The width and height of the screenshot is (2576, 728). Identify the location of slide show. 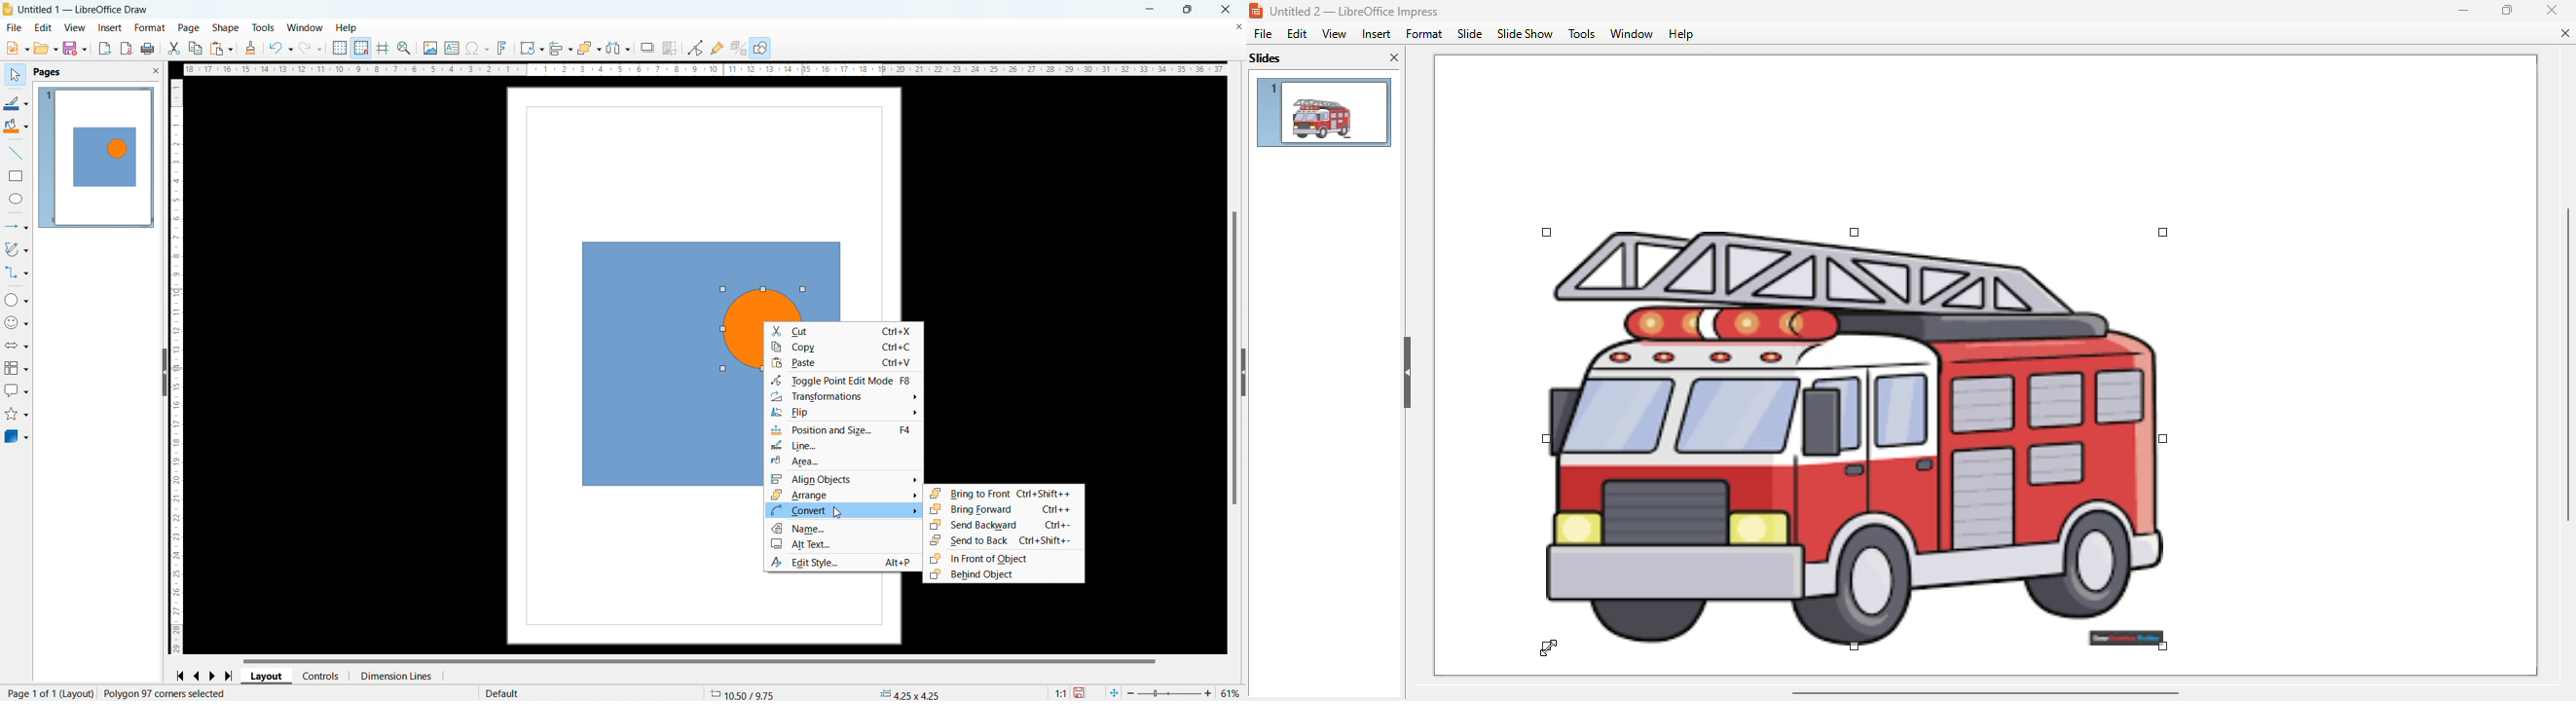
(1526, 33).